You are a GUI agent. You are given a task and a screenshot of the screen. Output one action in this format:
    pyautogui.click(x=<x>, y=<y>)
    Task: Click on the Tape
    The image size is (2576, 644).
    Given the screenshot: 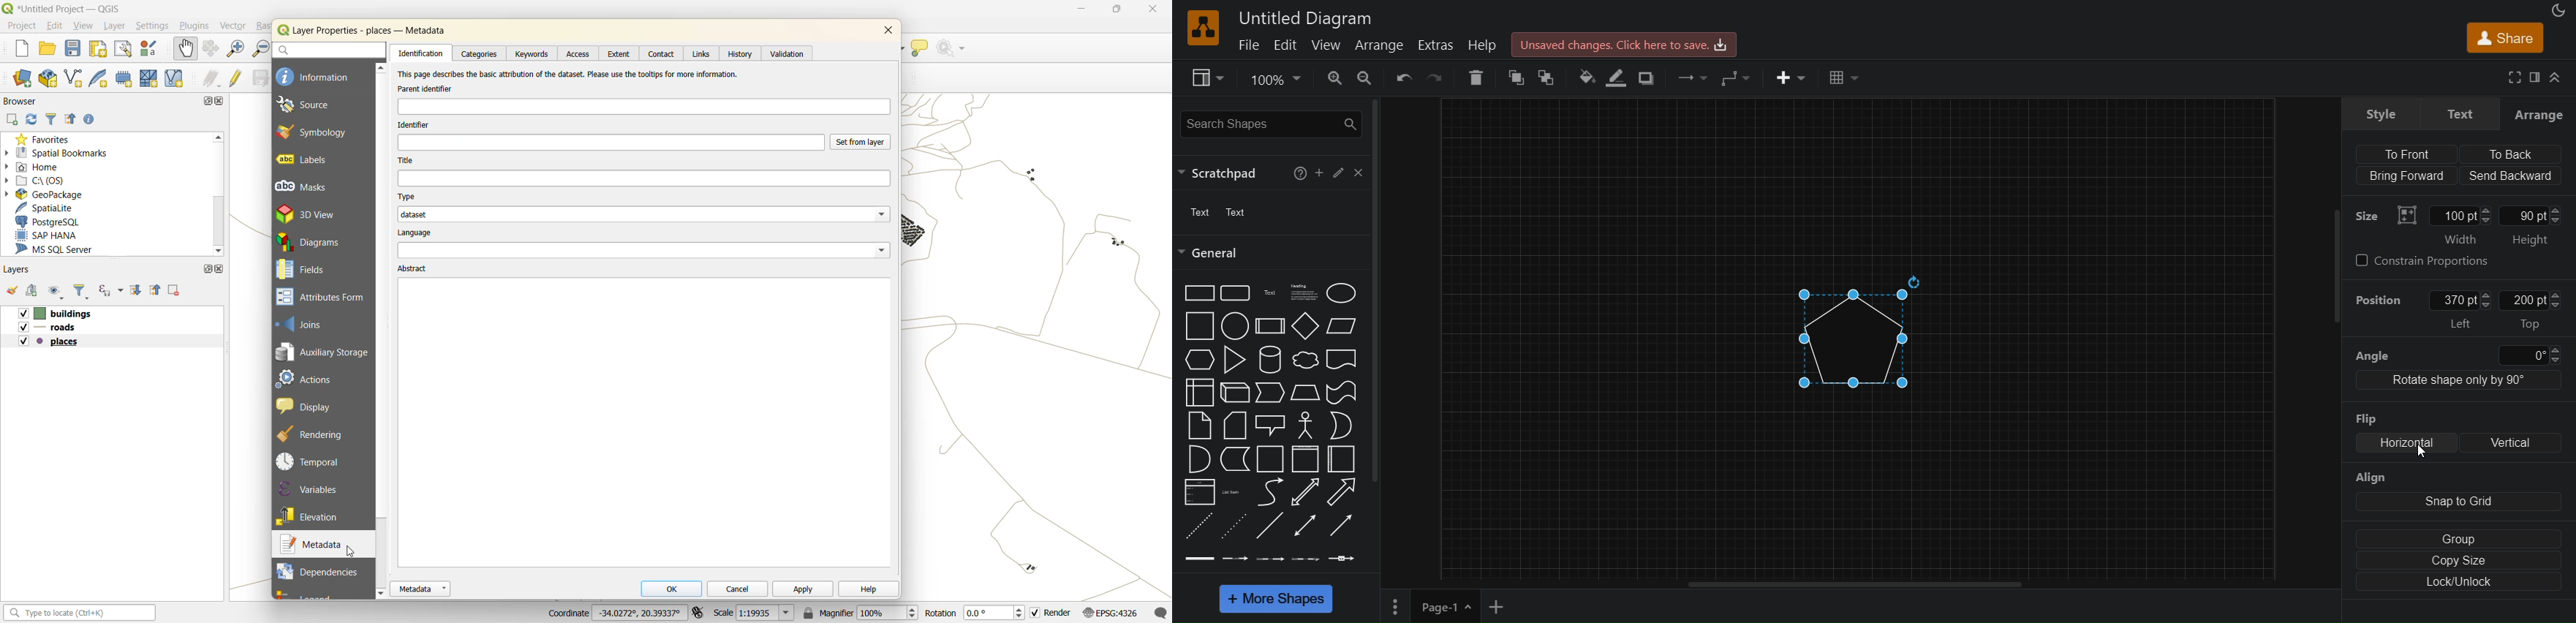 What is the action you would take?
    pyautogui.click(x=1341, y=393)
    